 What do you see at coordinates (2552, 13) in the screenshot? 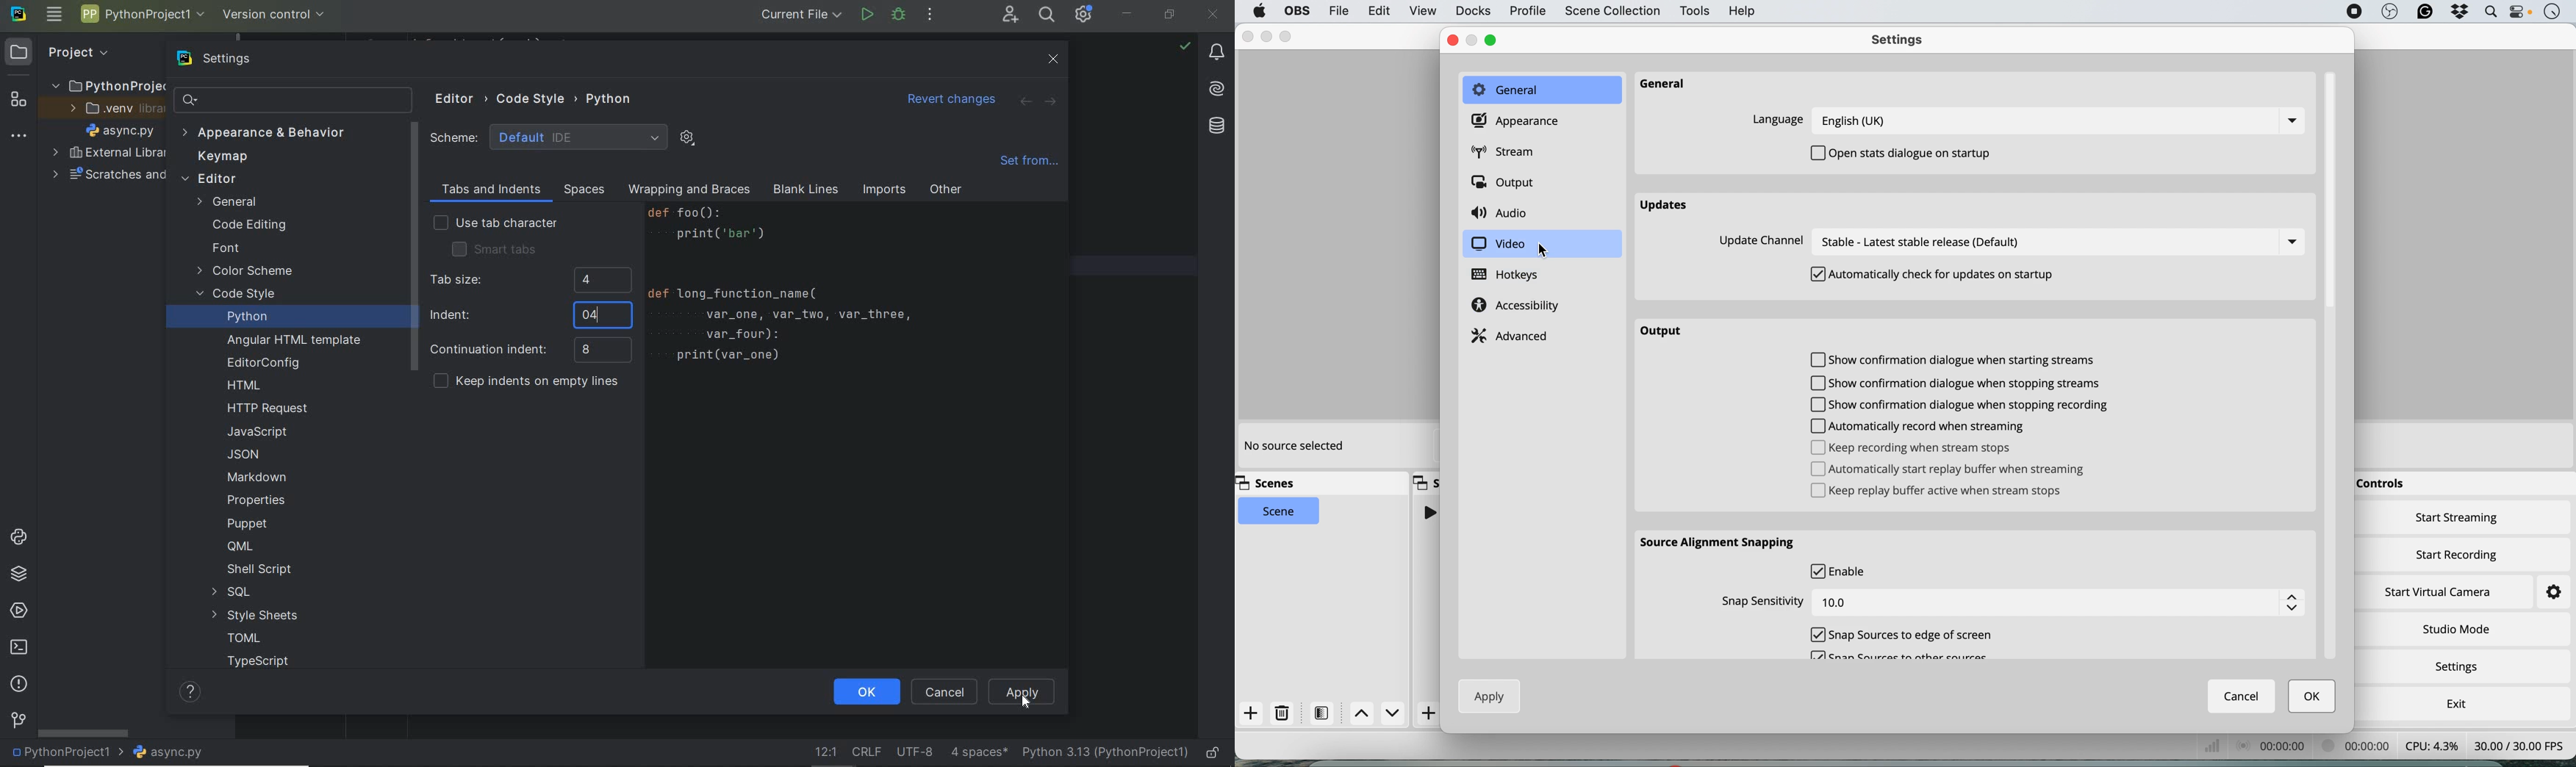
I see `time` at bounding box center [2552, 13].